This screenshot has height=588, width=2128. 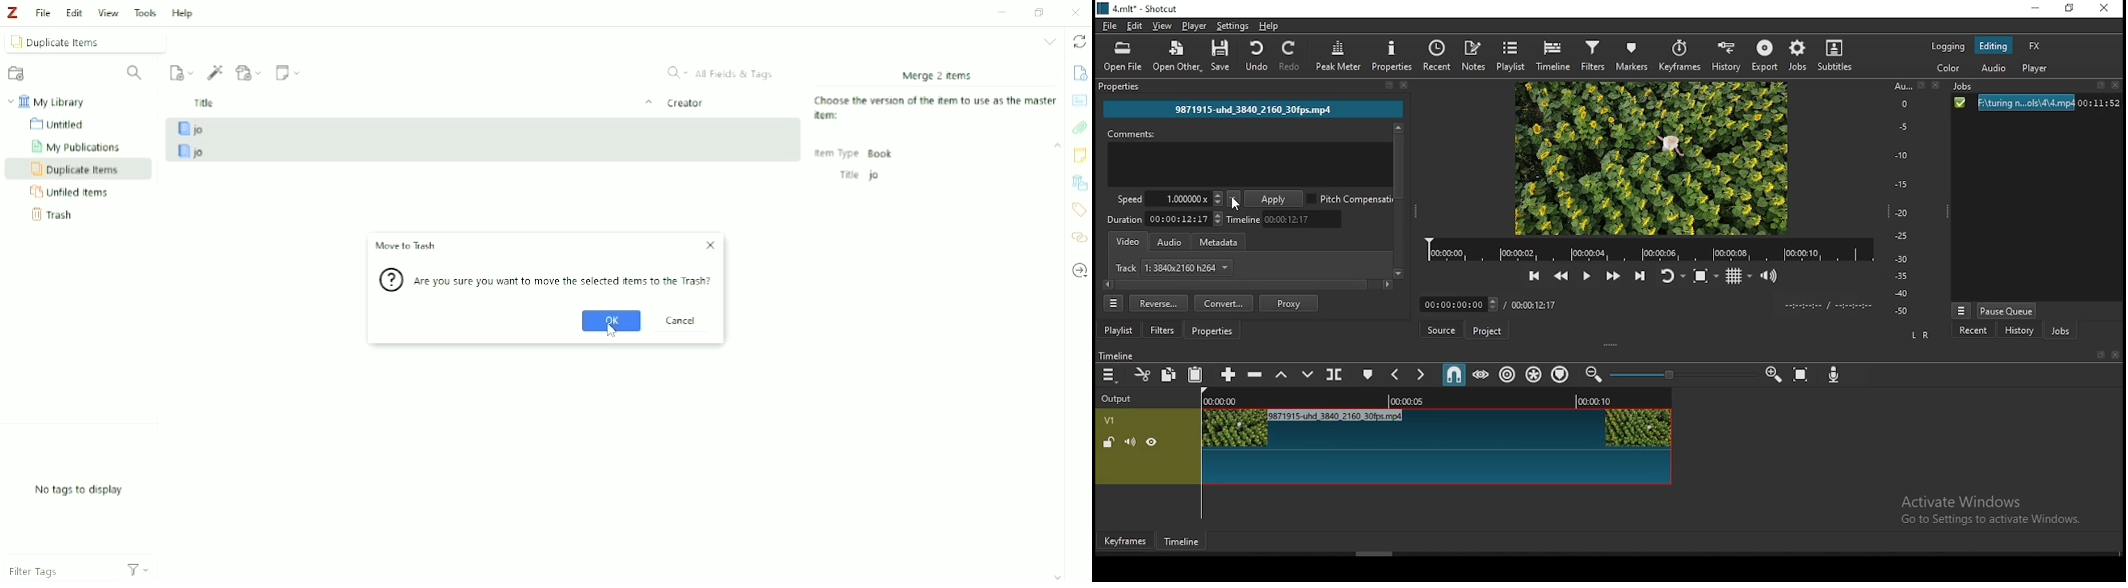 What do you see at coordinates (1994, 44) in the screenshot?
I see `editing` at bounding box center [1994, 44].